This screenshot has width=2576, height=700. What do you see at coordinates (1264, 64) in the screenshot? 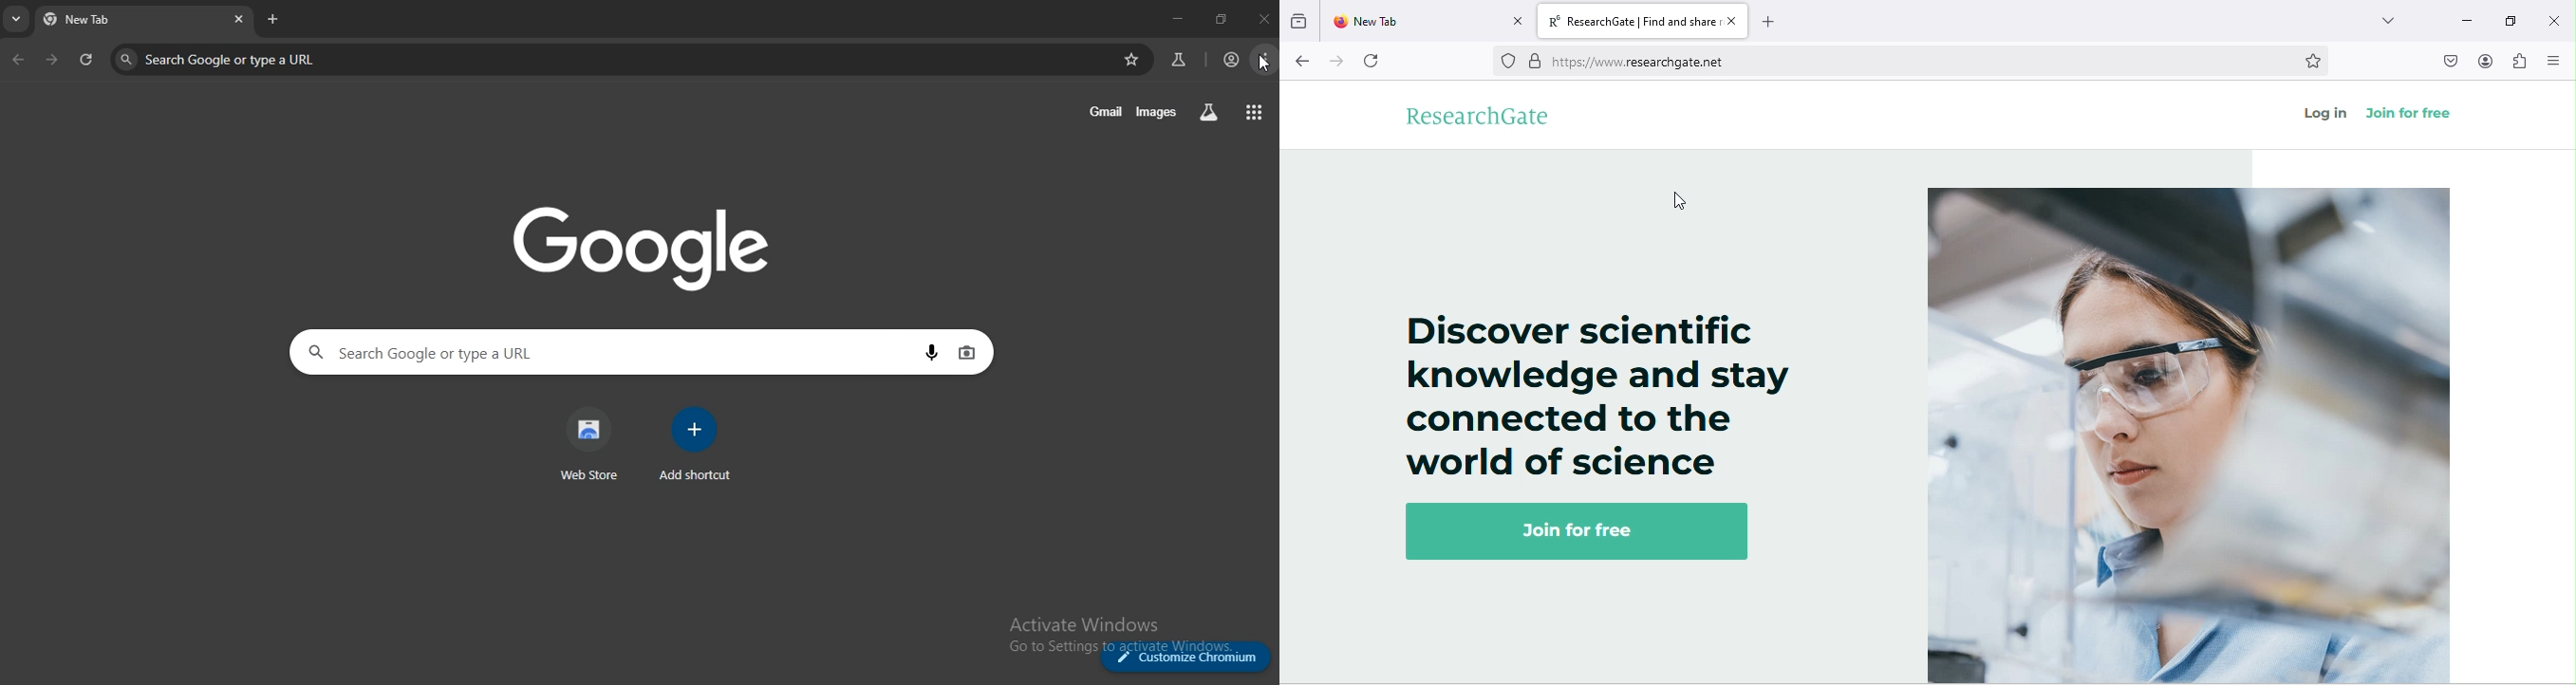
I see `cursor` at bounding box center [1264, 64].